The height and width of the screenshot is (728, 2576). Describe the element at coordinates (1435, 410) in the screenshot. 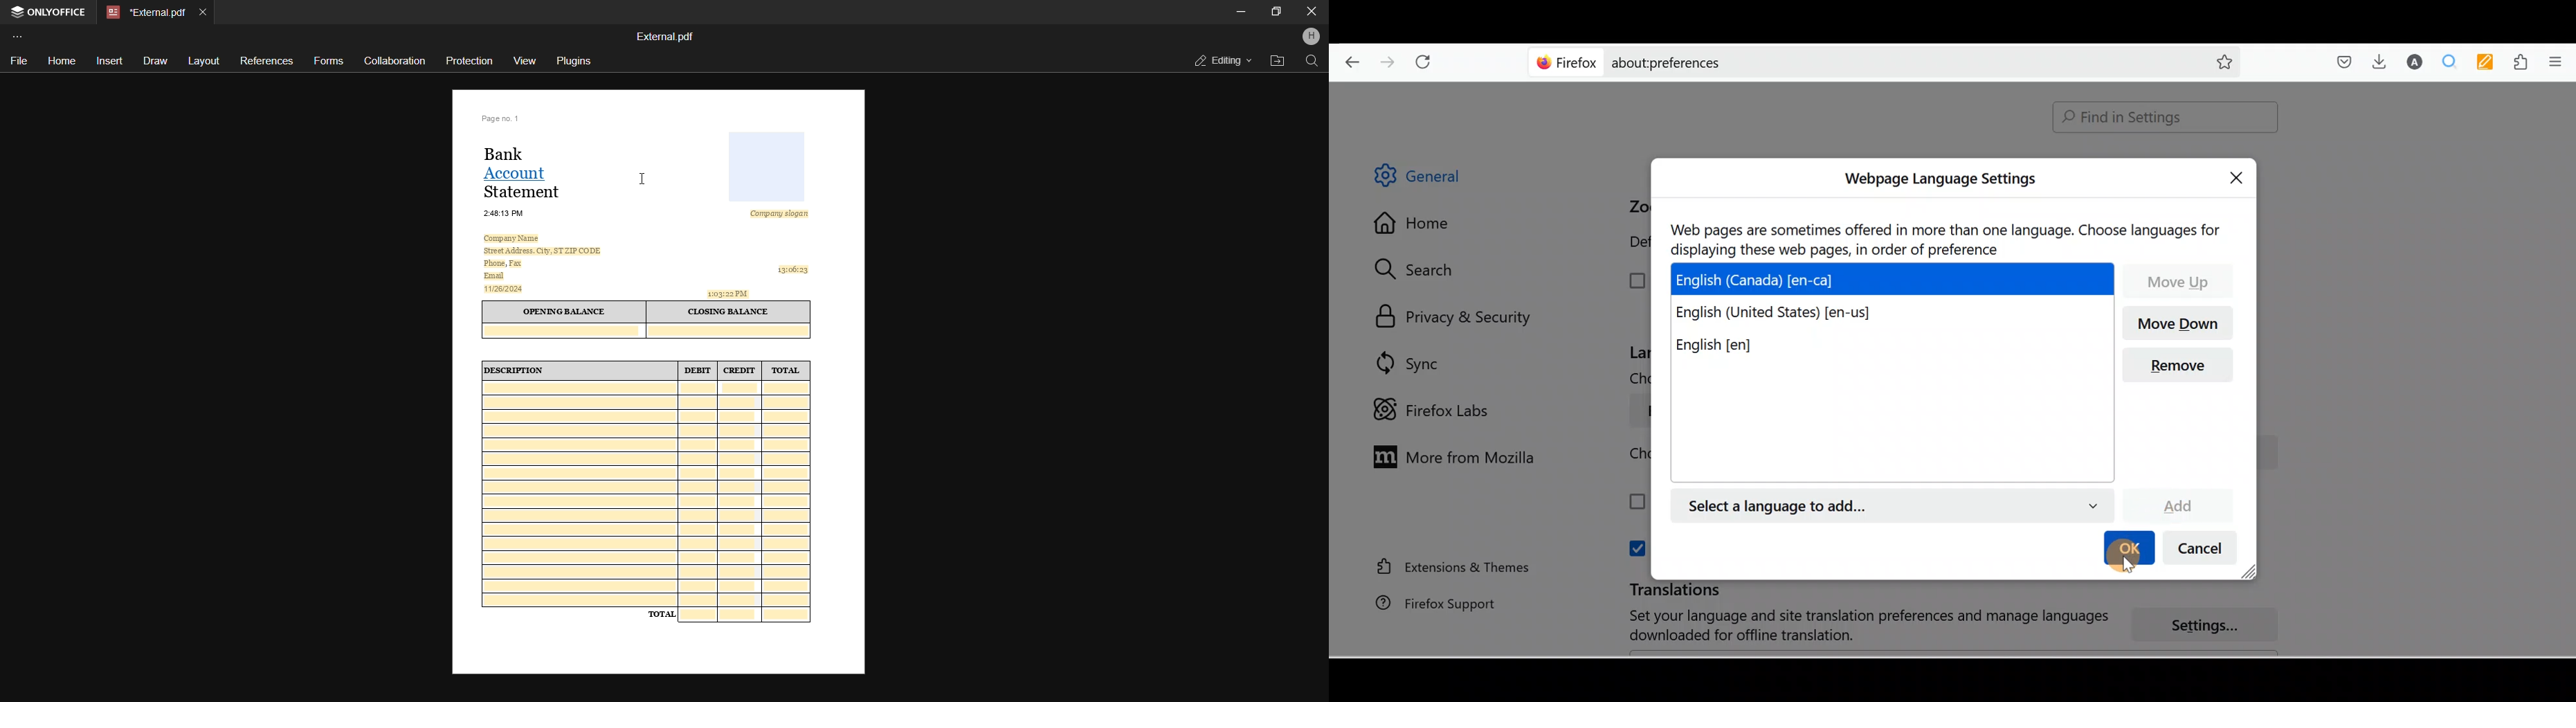

I see `Firefox labs` at that location.